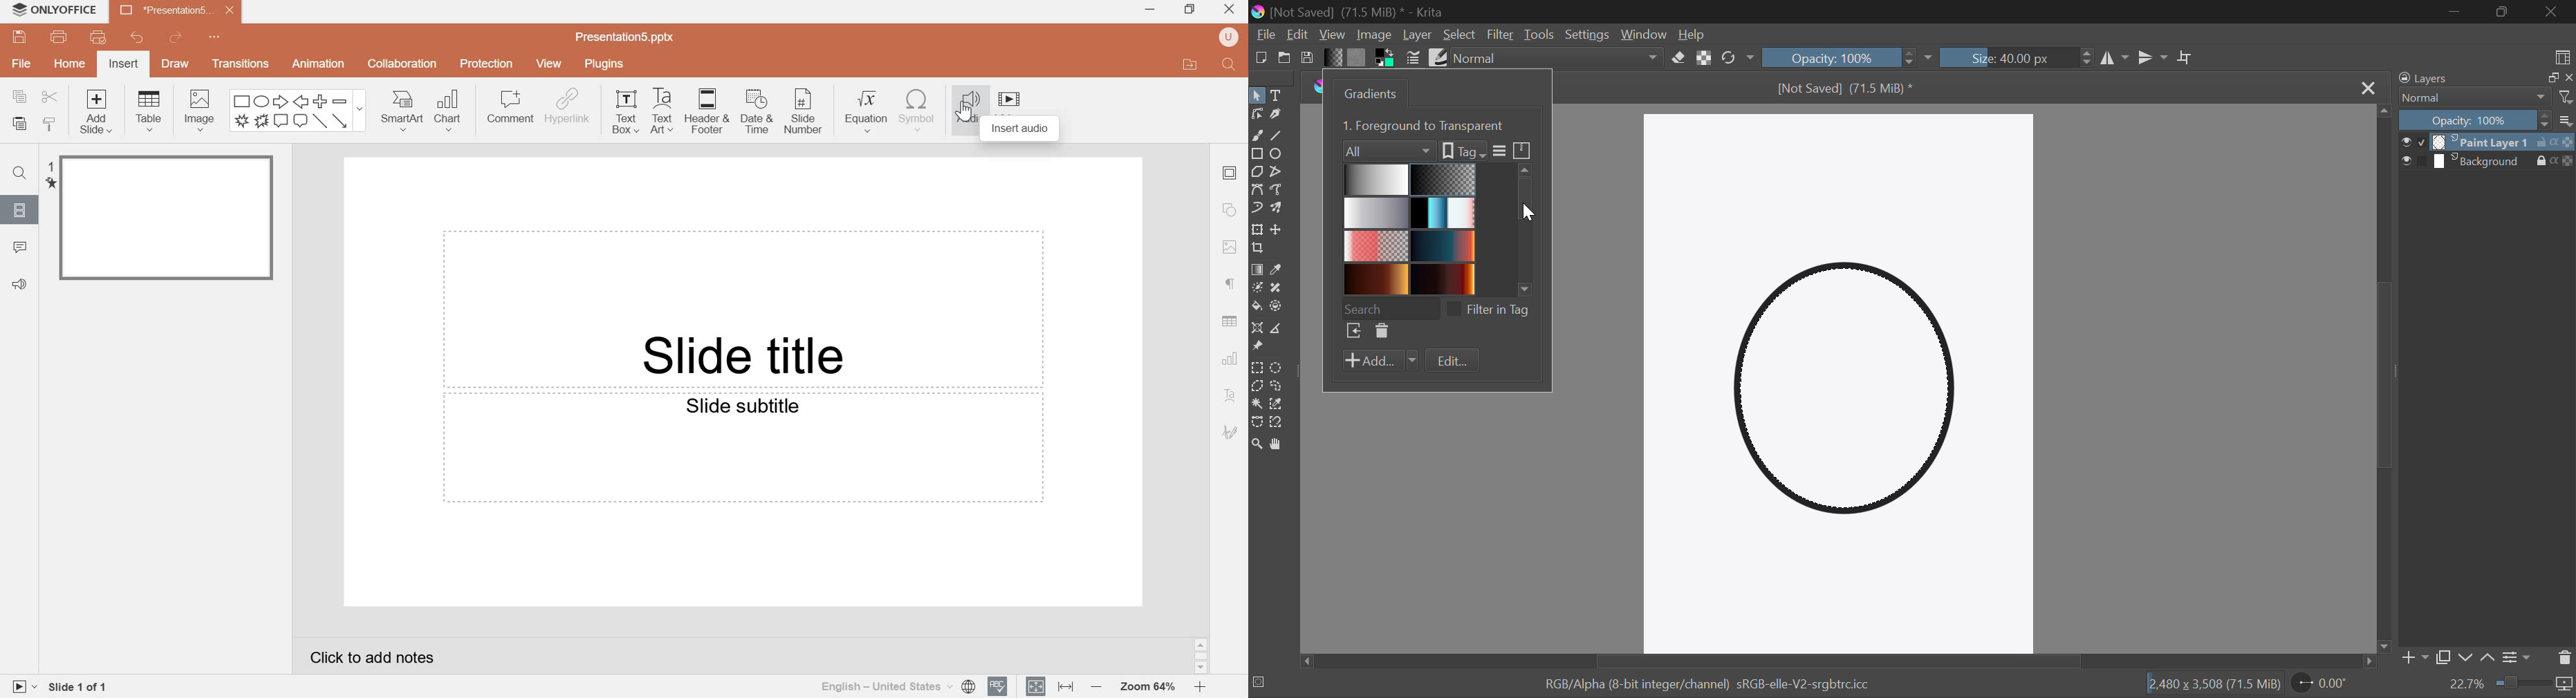  I want to click on Brush Size, so click(2019, 57).